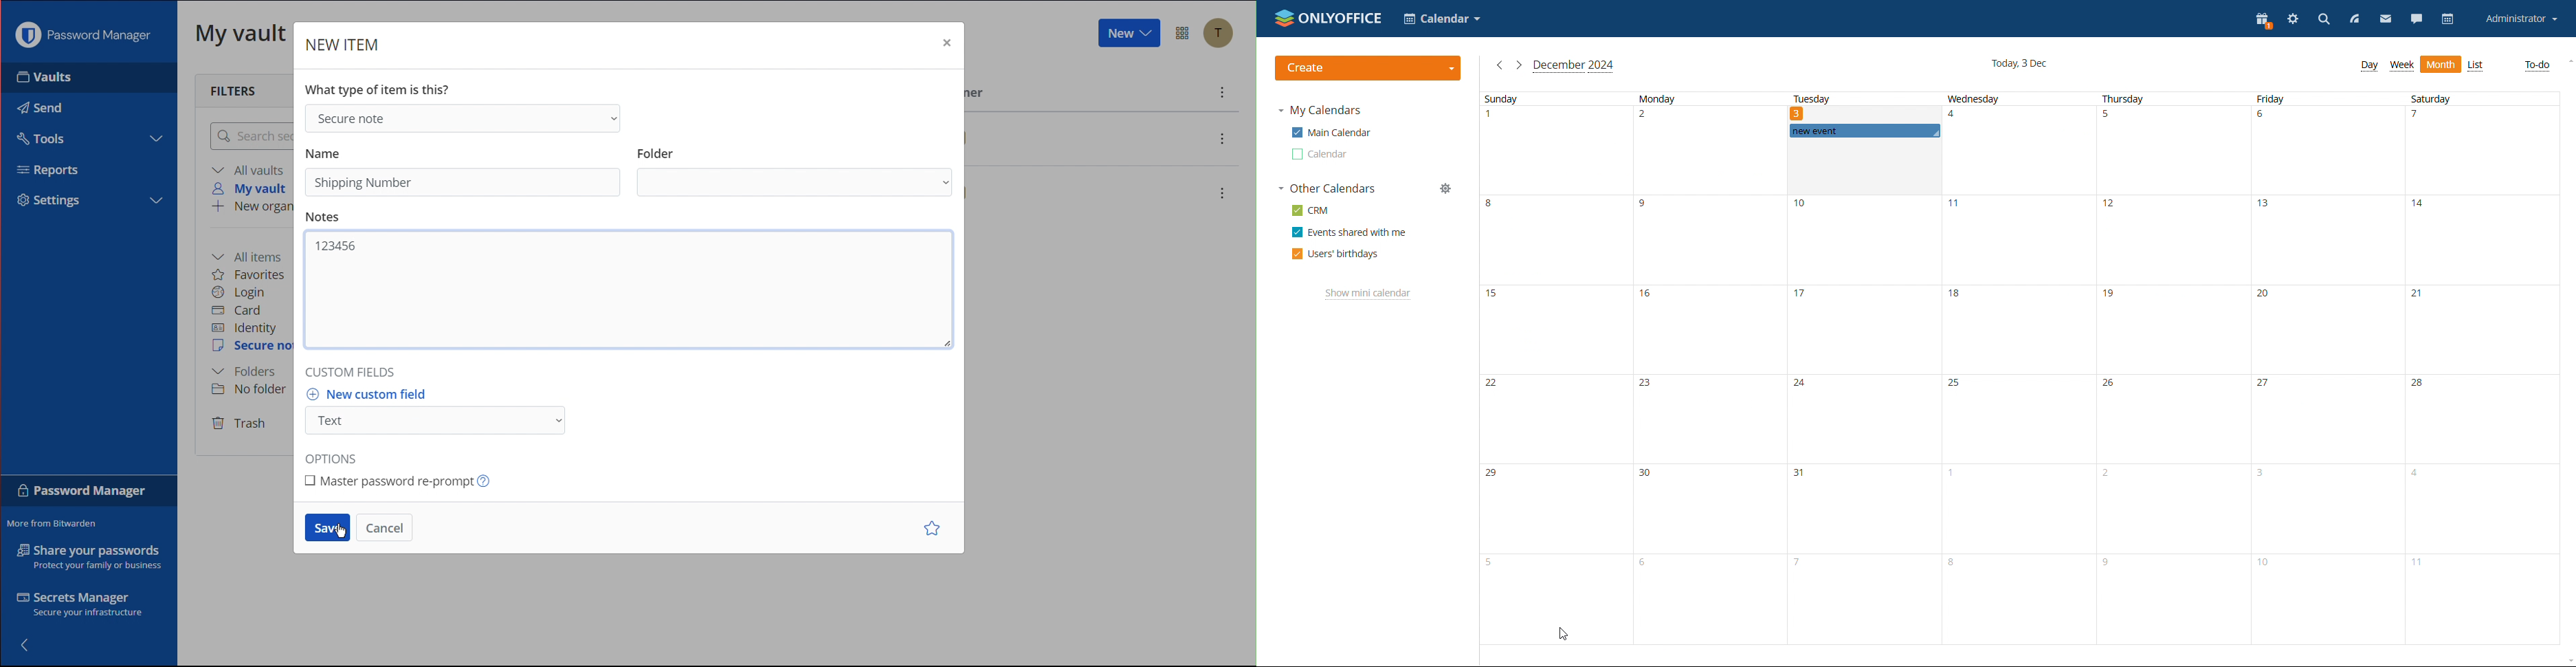 This screenshot has height=672, width=2576. What do you see at coordinates (929, 528) in the screenshot?
I see `Star` at bounding box center [929, 528].